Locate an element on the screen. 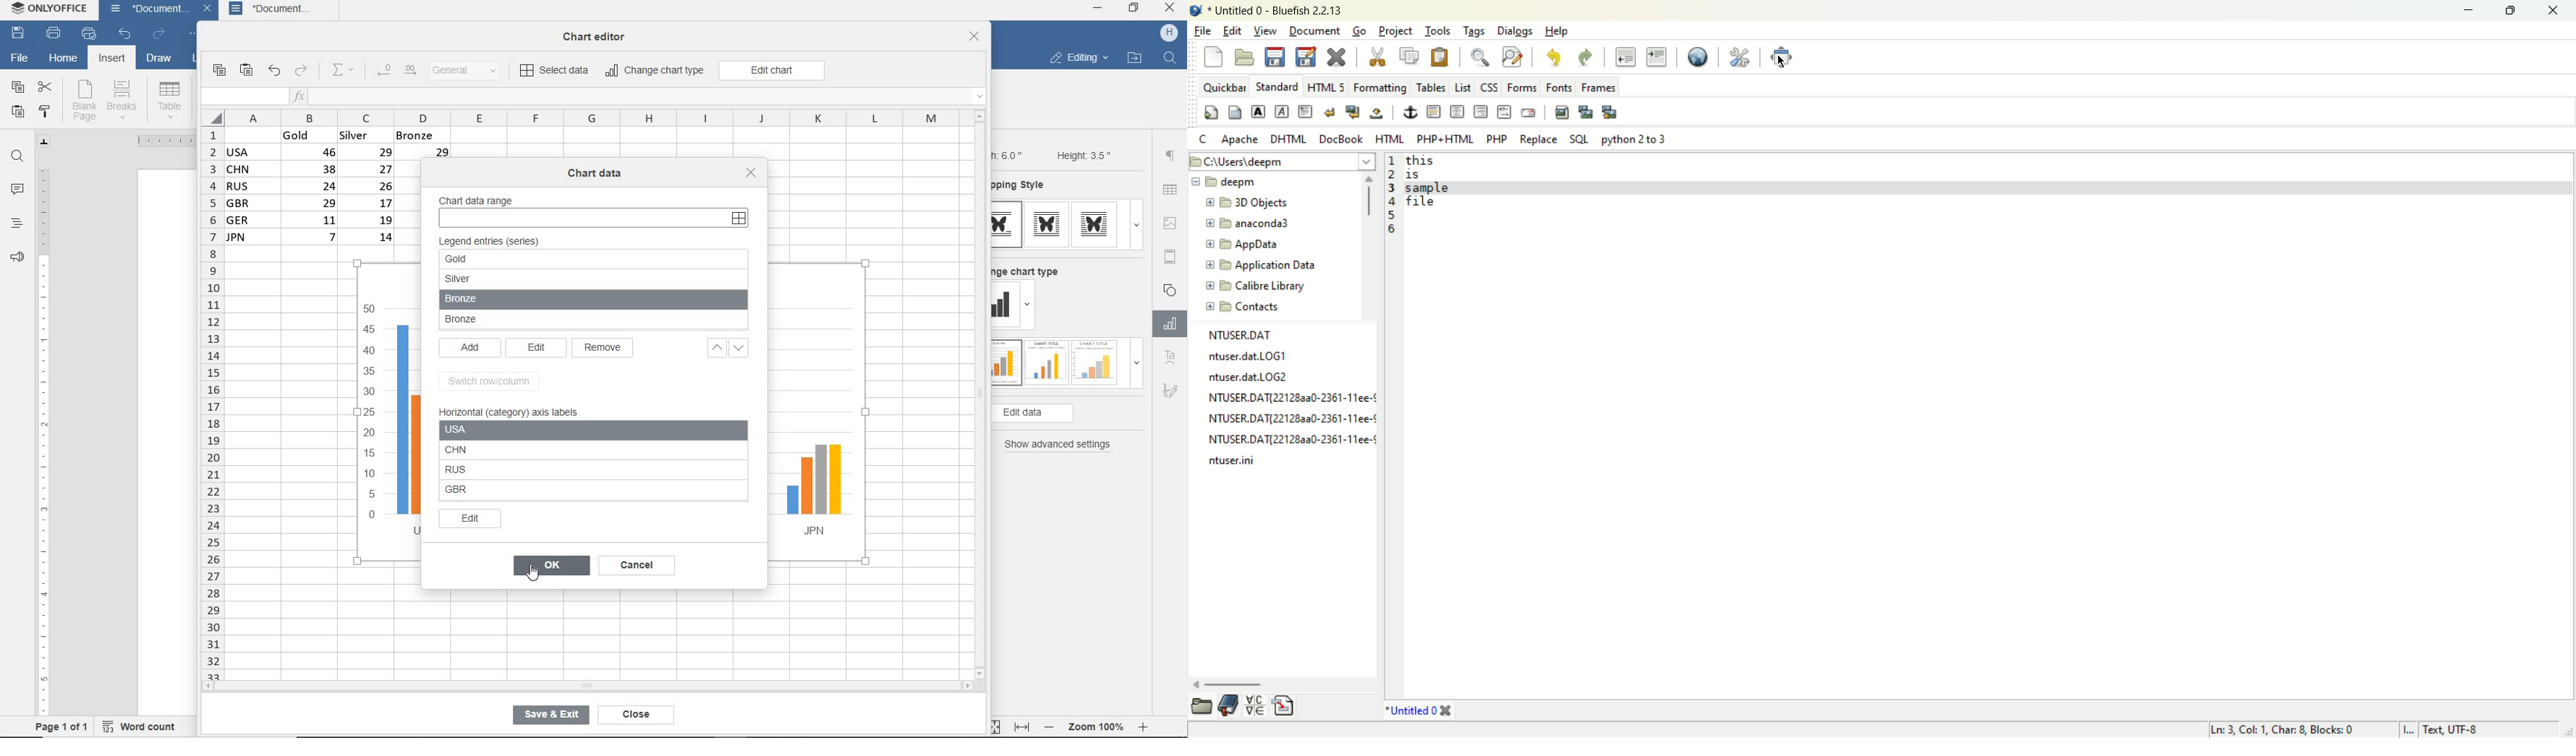 This screenshot has height=756, width=2576. copy style is located at coordinates (46, 111).